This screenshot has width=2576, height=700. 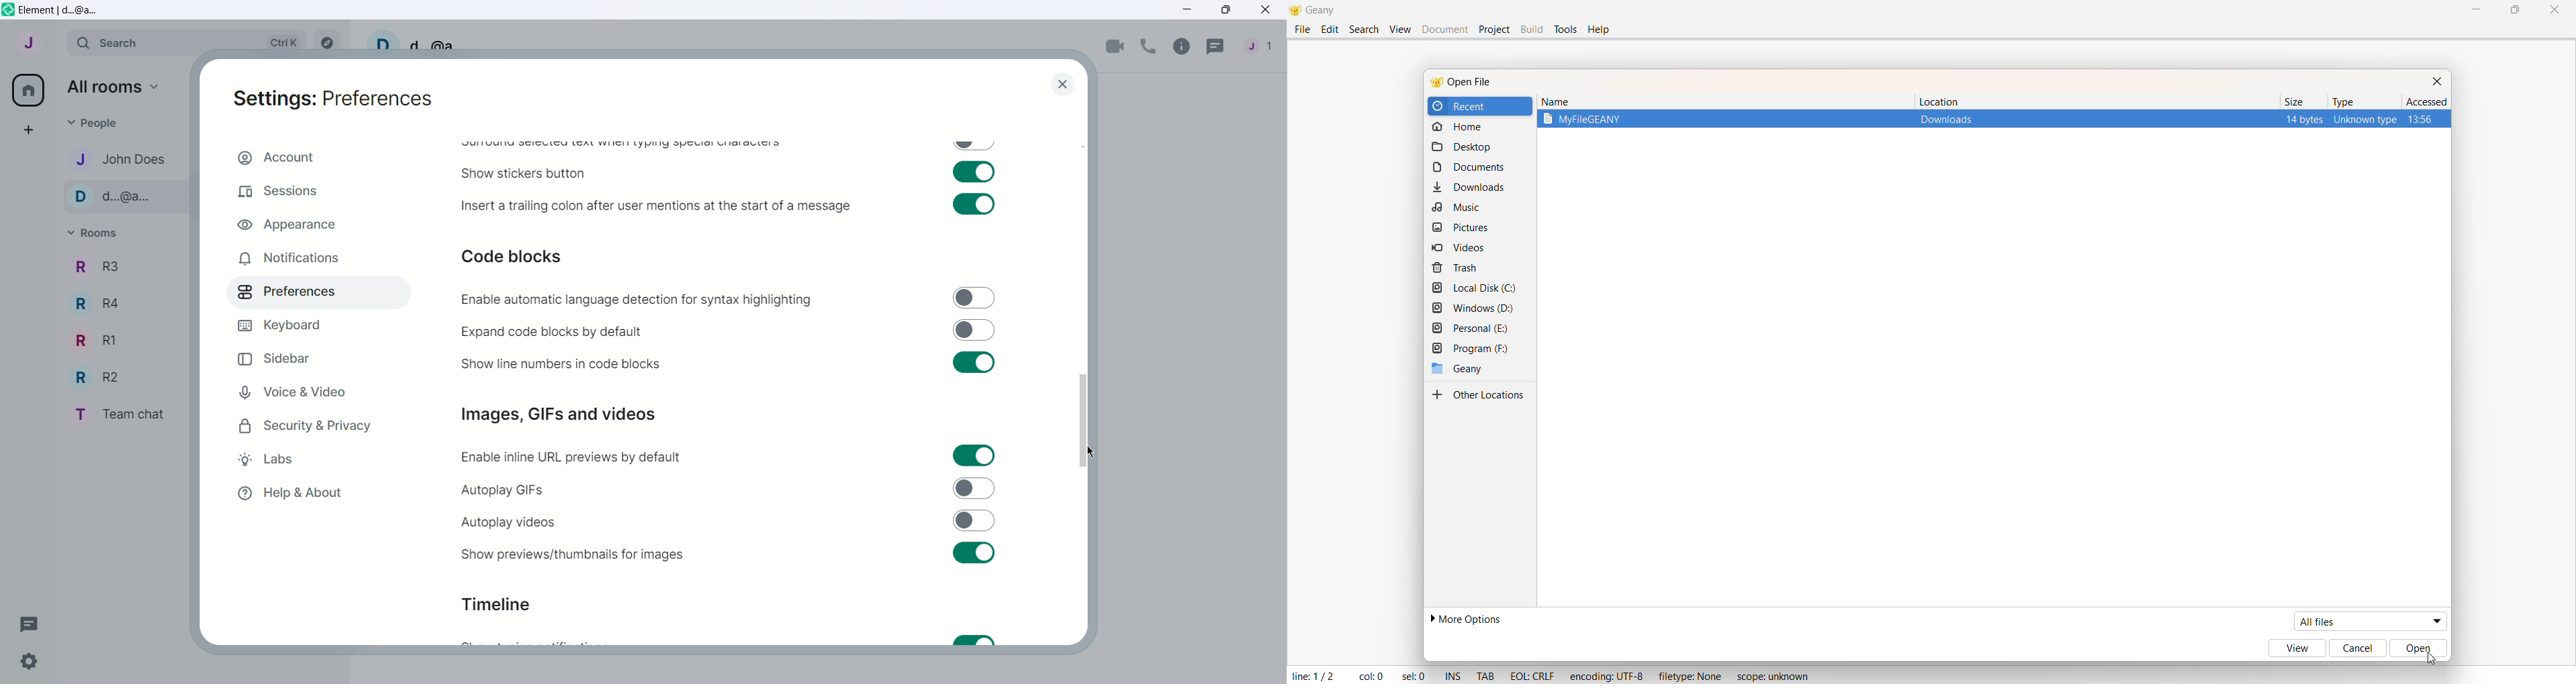 What do you see at coordinates (333, 99) in the screenshot?
I see `Settings: Preferences` at bounding box center [333, 99].